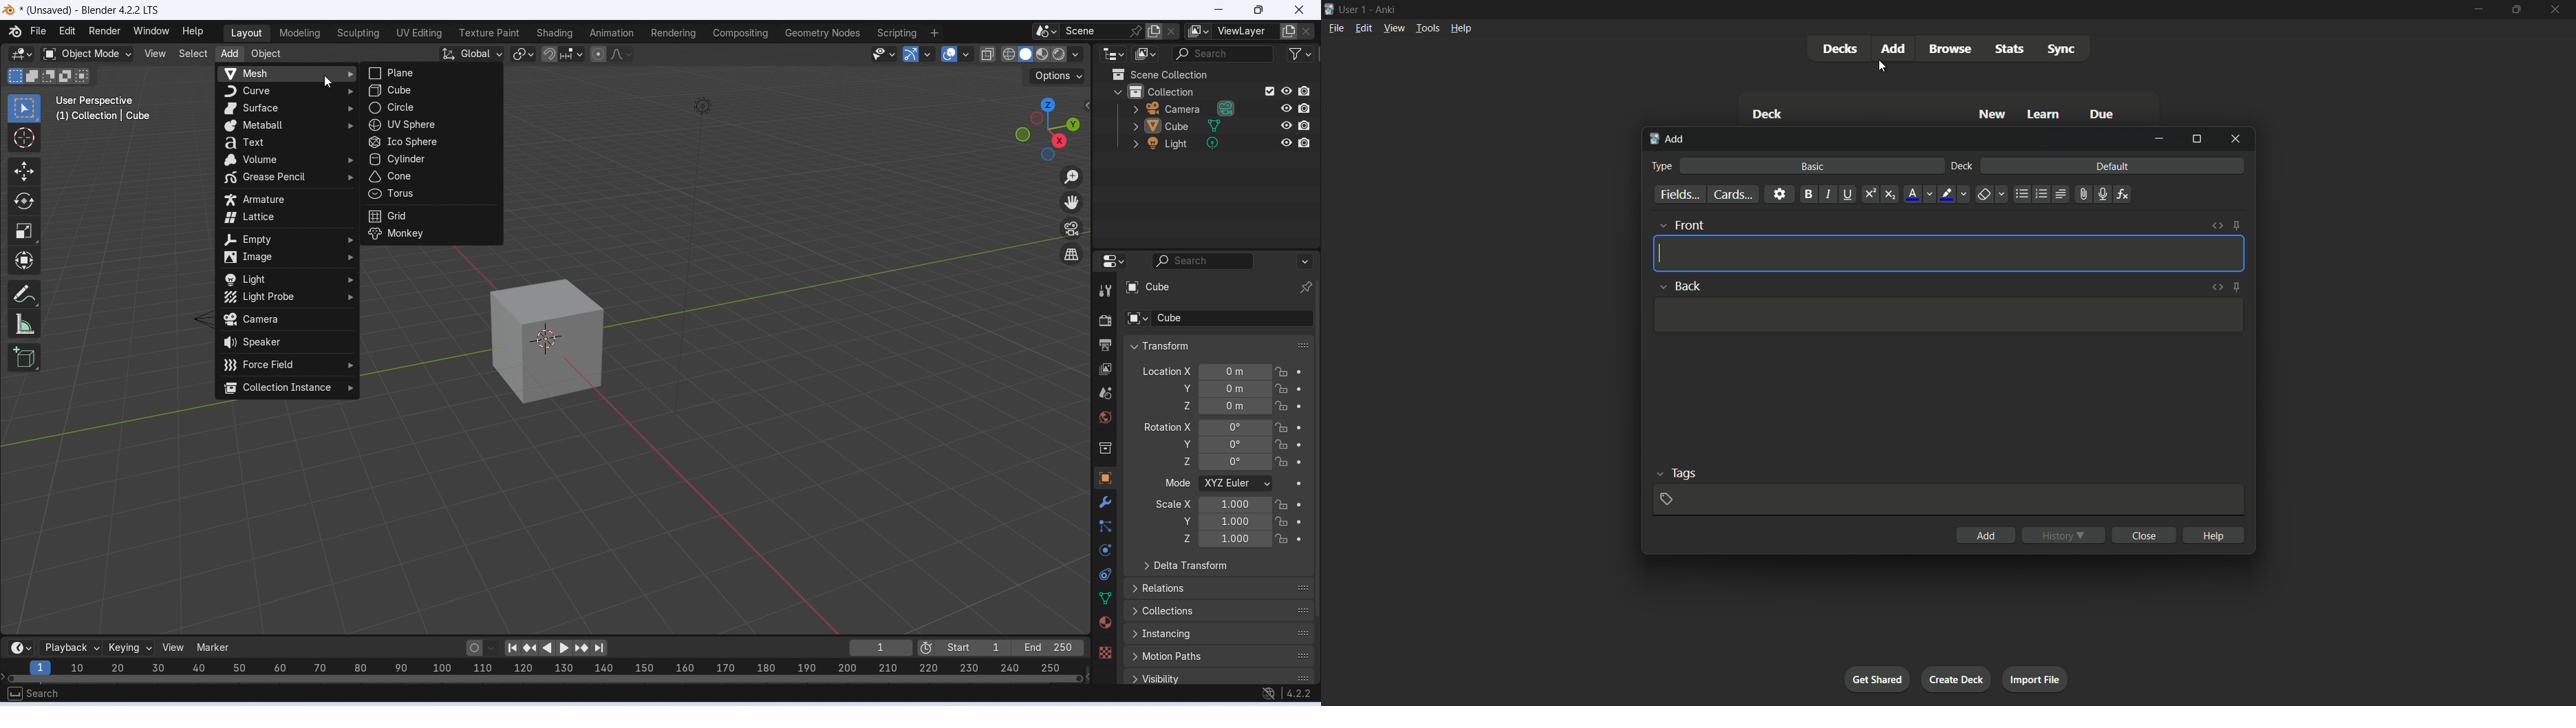 This screenshot has height=728, width=2576. What do you see at coordinates (1115, 54) in the screenshot?
I see `editor type` at bounding box center [1115, 54].